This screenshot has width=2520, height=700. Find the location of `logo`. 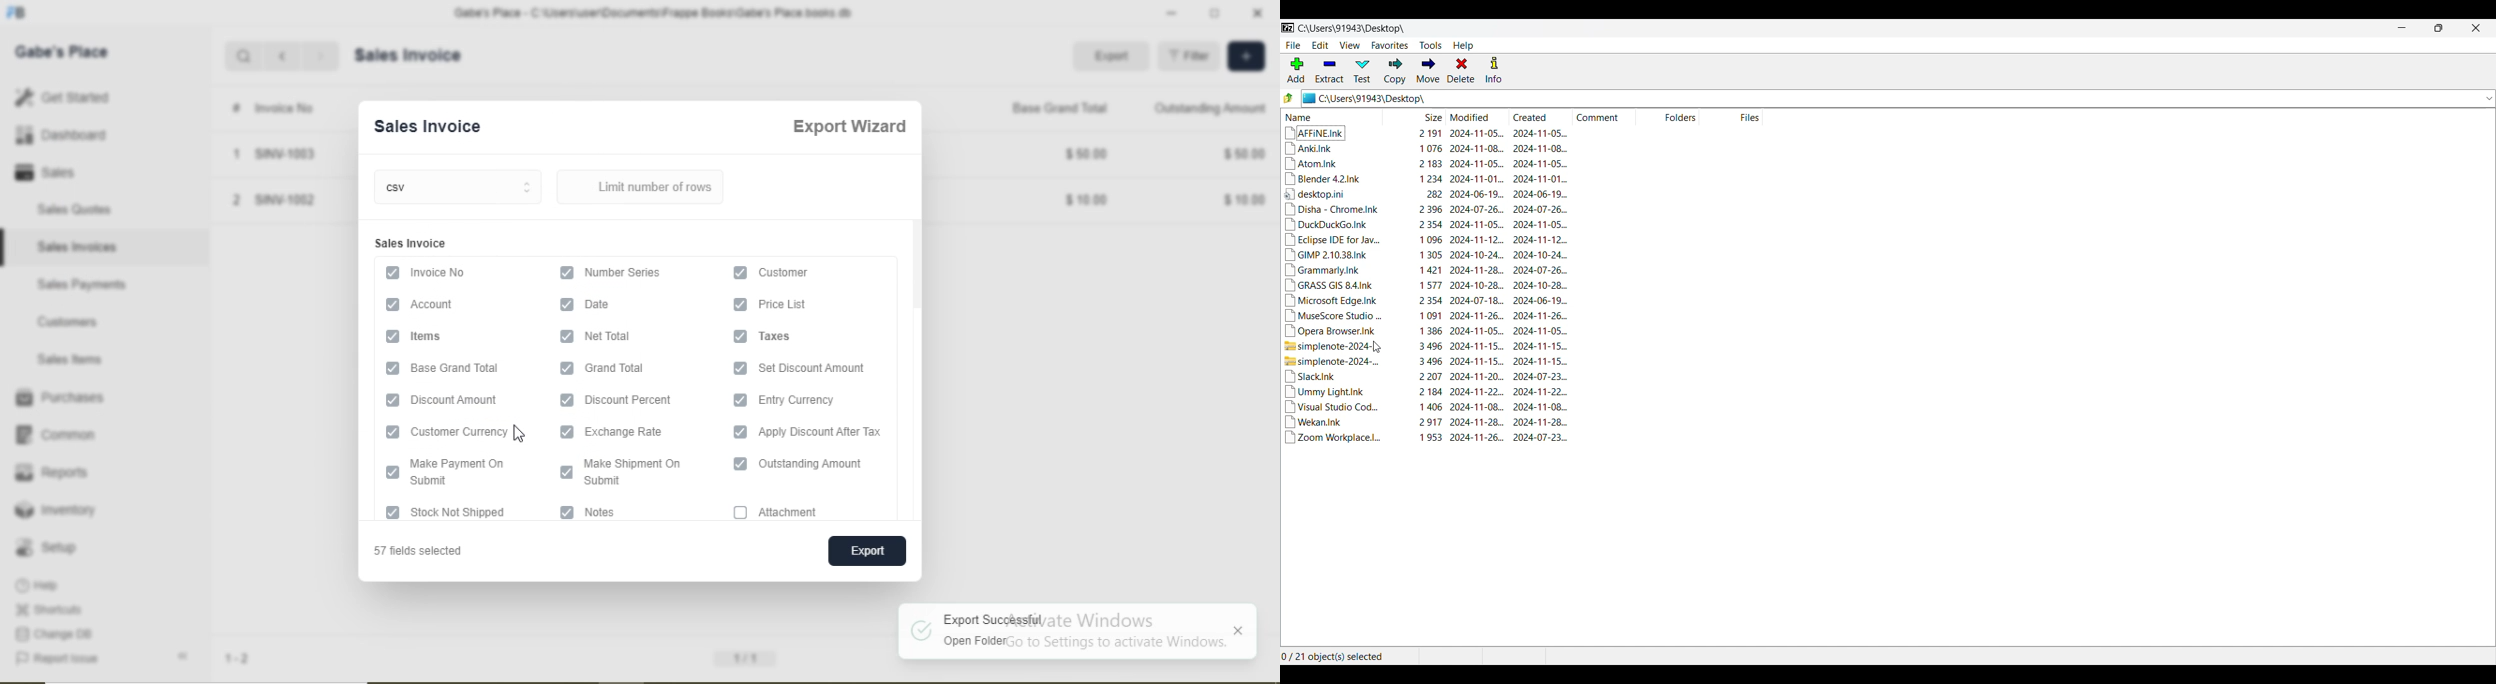

logo is located at coordinates (25, 13).